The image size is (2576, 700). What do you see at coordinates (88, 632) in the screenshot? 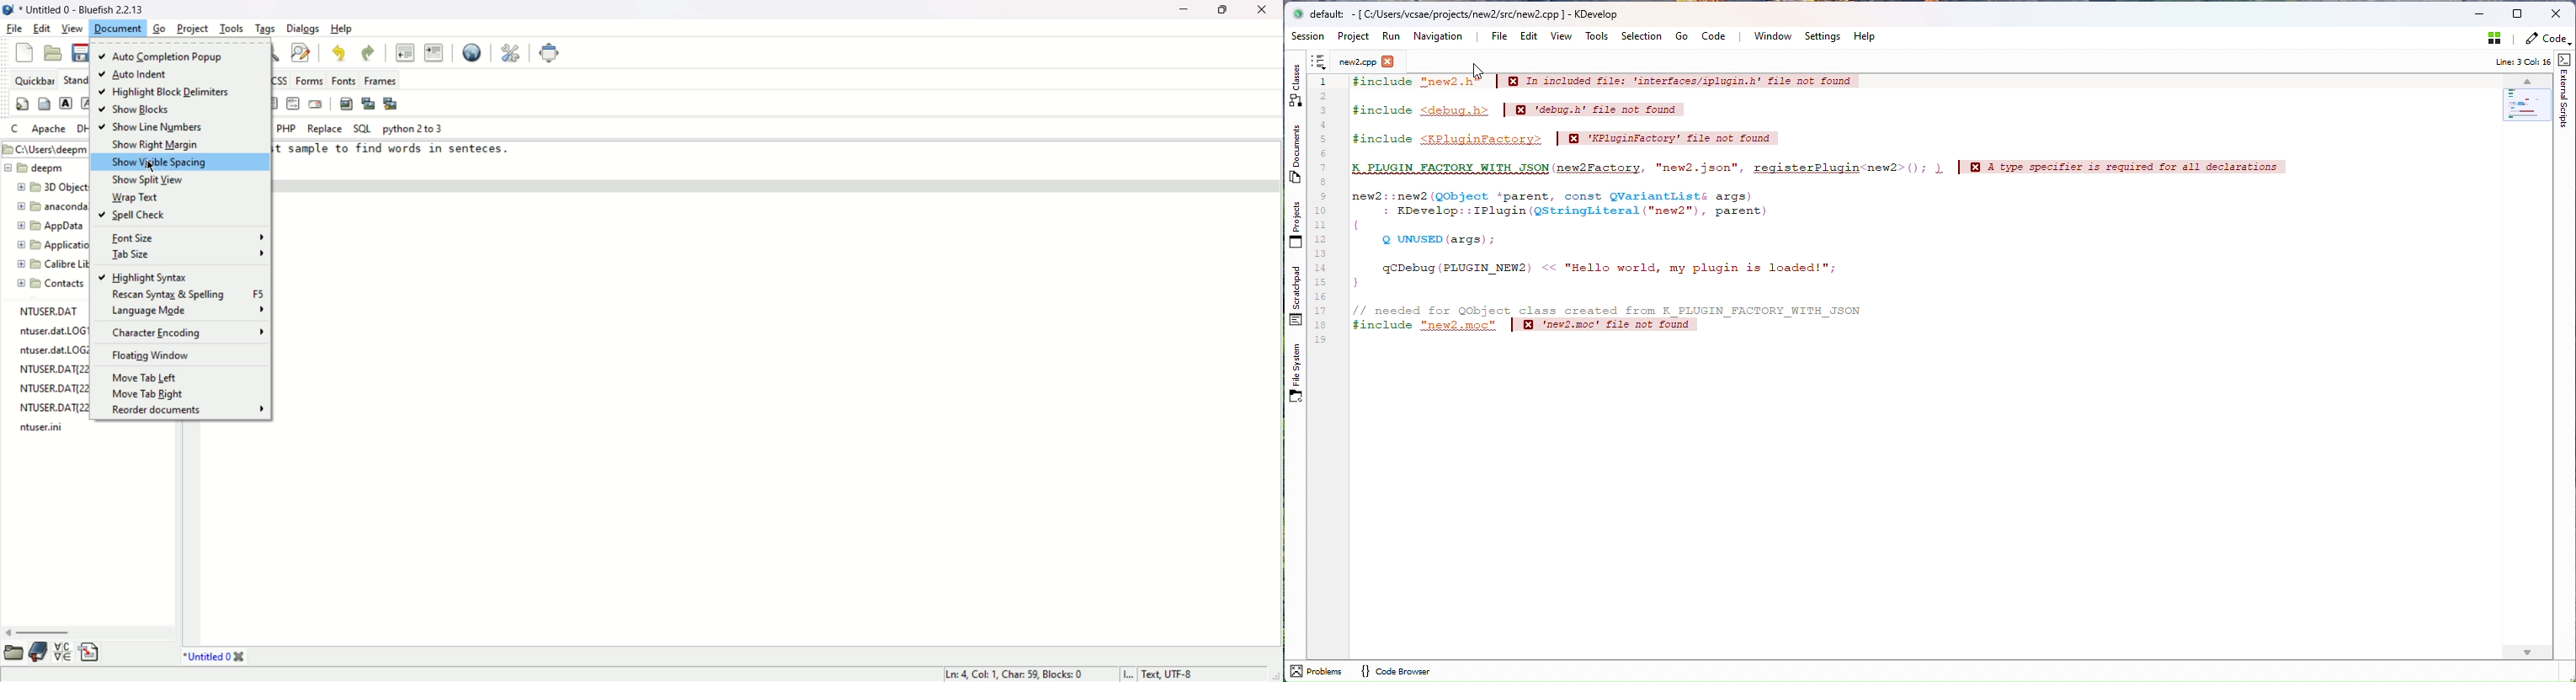
I see `scroll bar` at bounding box center [88, 632].